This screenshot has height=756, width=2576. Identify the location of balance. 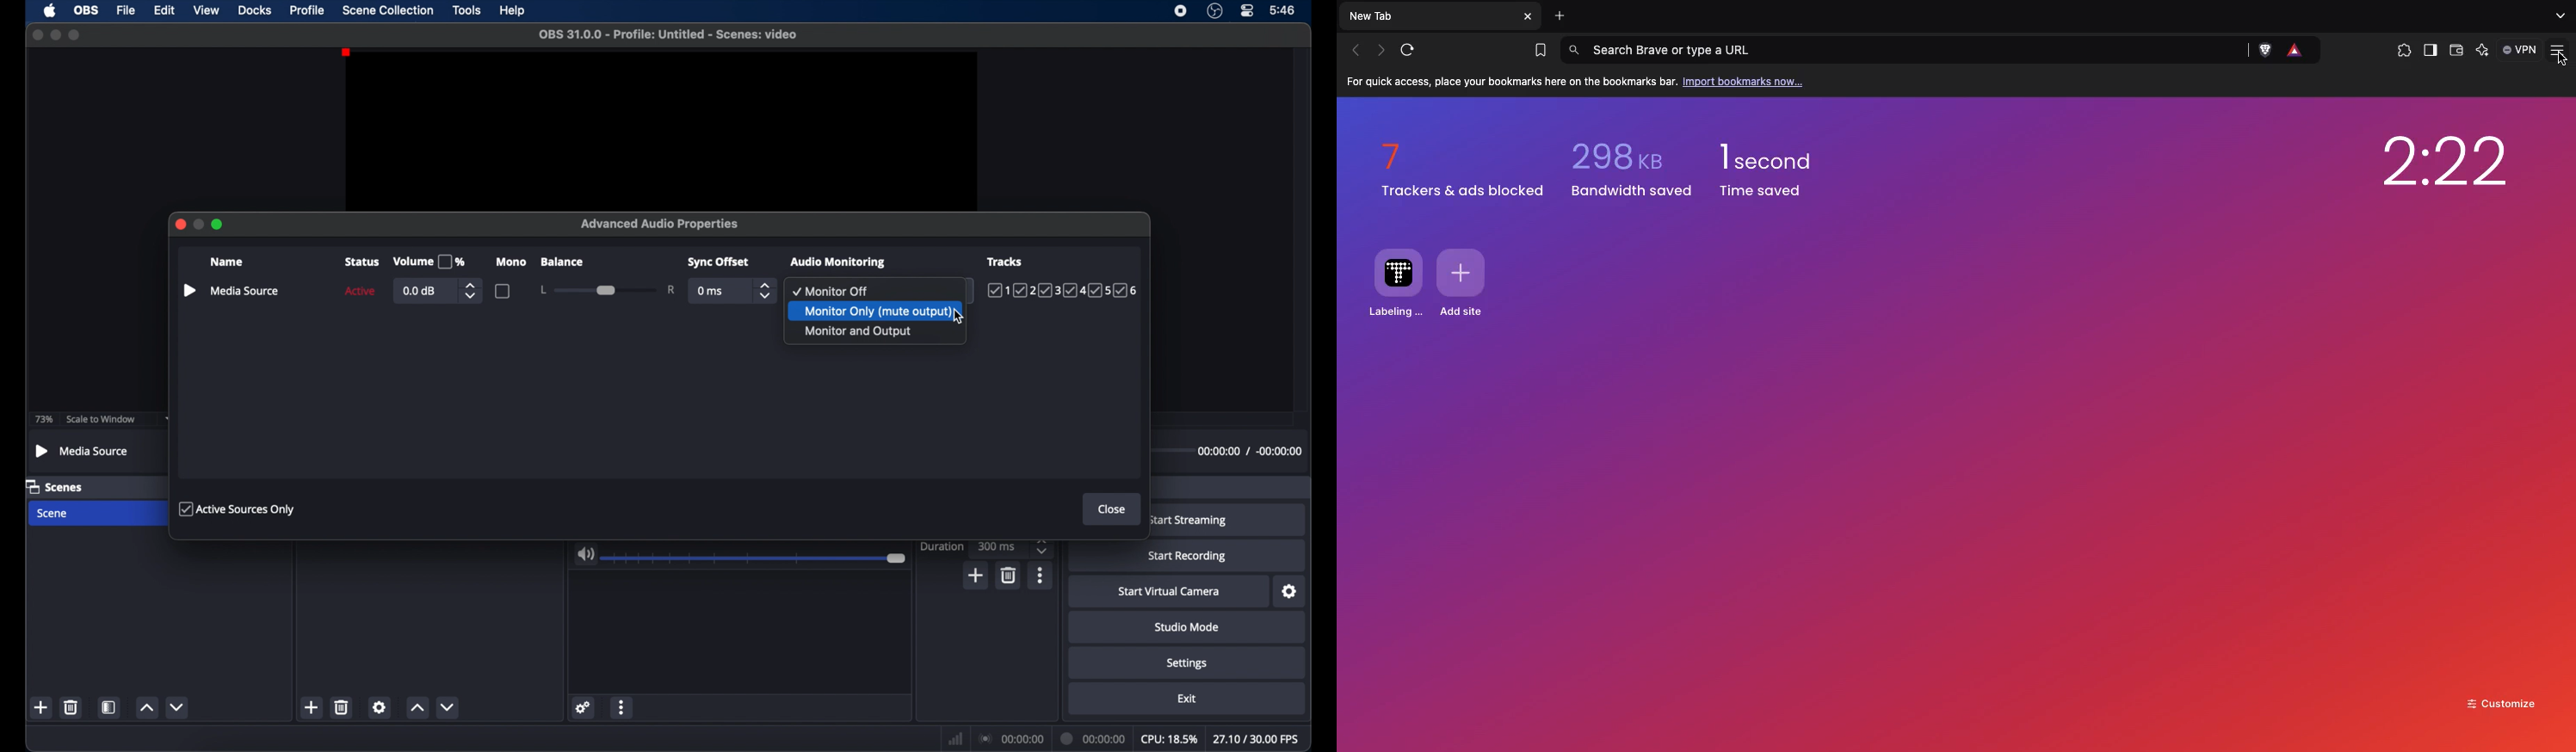
(561, 262).